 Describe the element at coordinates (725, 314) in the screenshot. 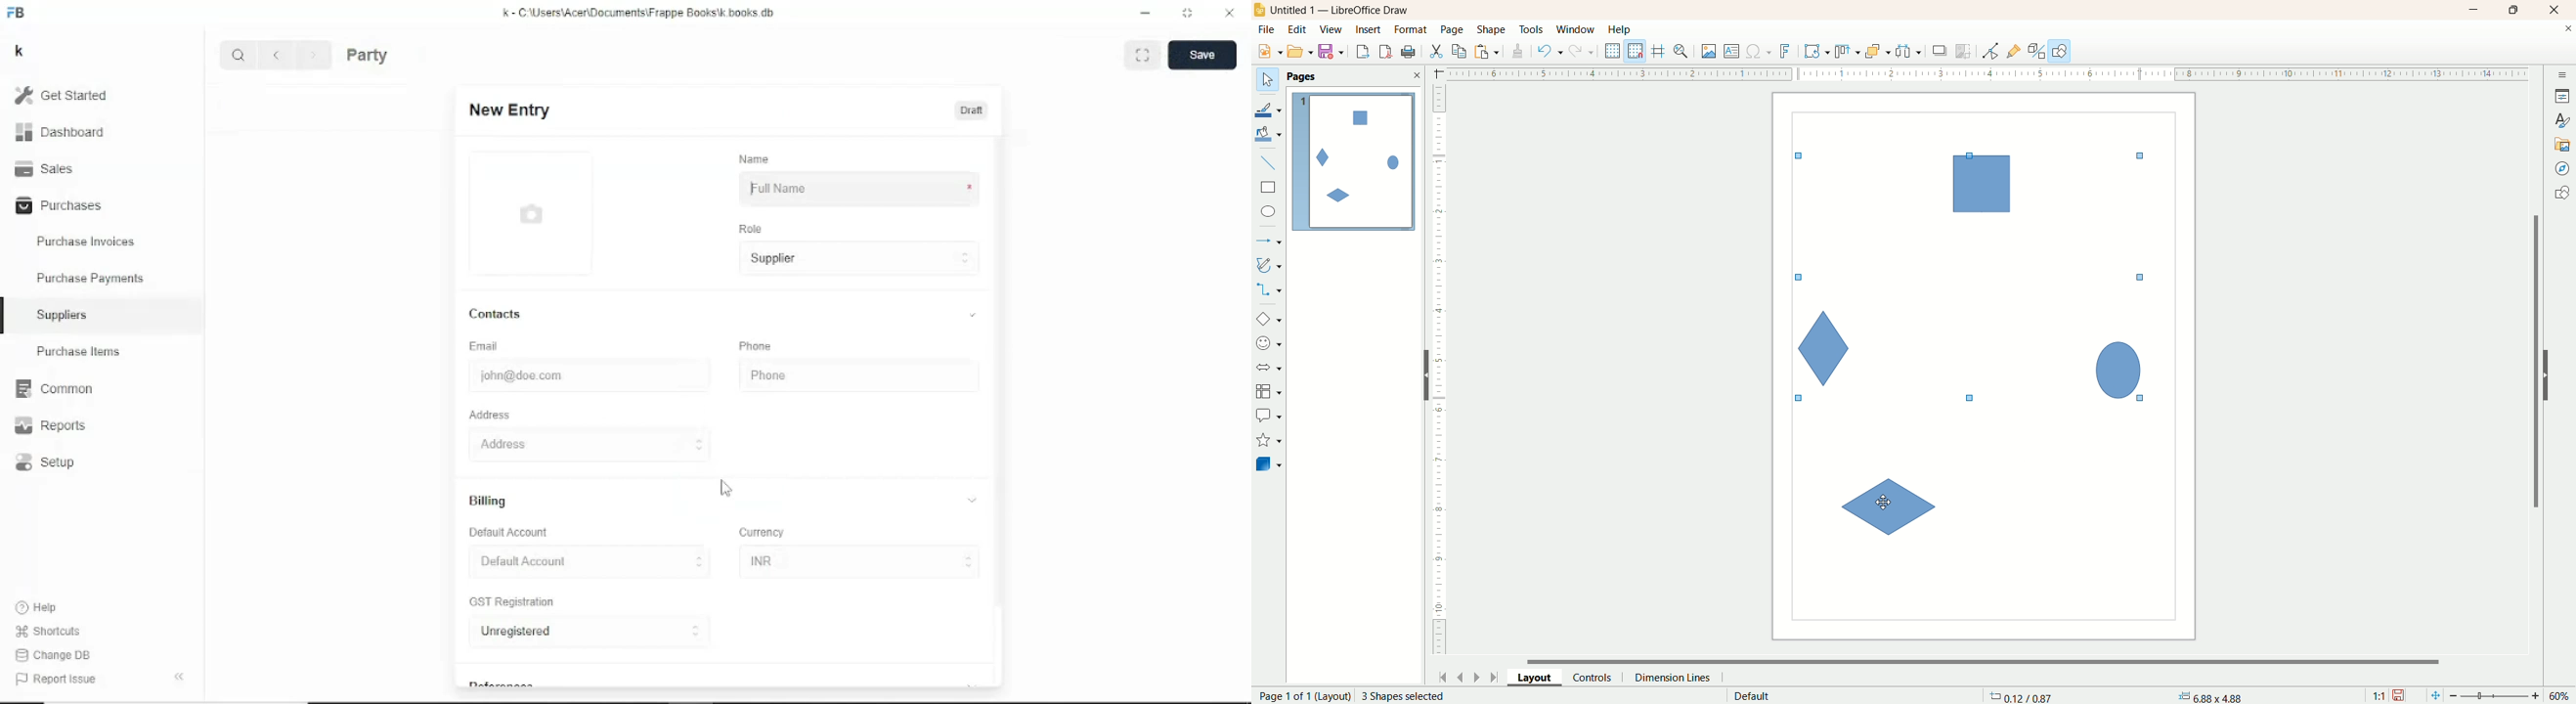

I see `Contacts` at that location.